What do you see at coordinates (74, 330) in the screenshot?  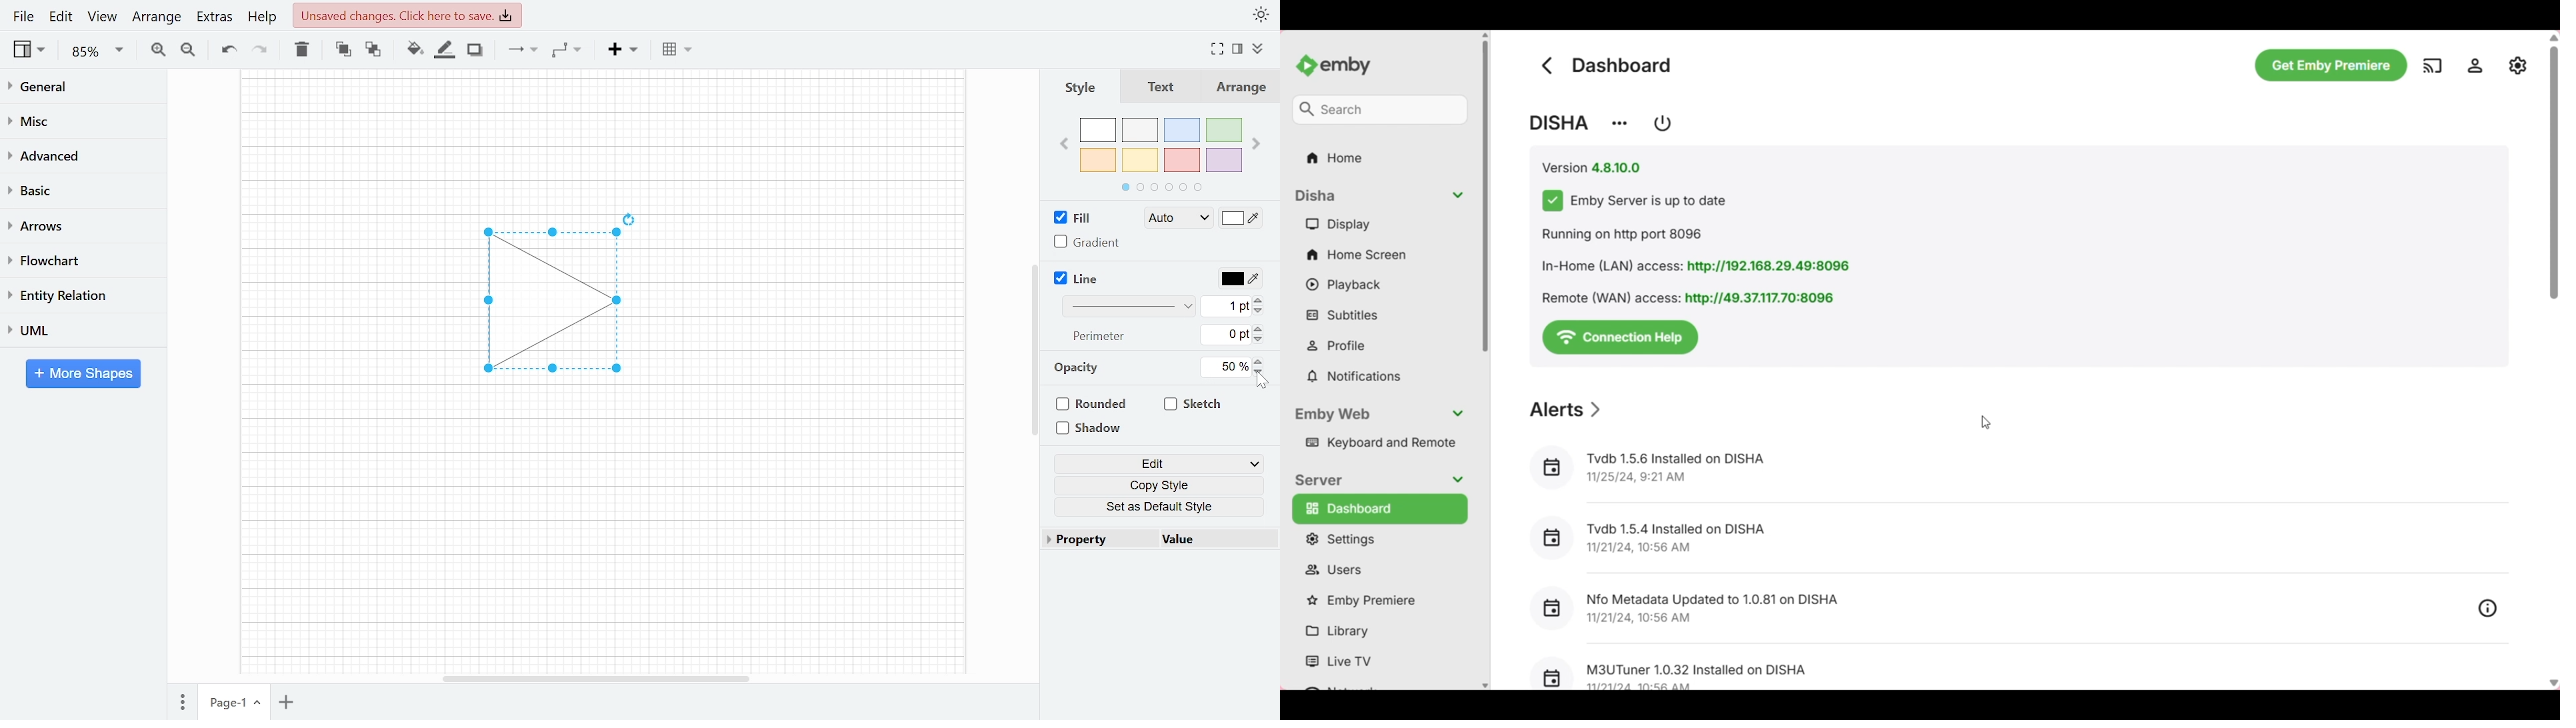 I see `UML` at bounding box center [74, 330].